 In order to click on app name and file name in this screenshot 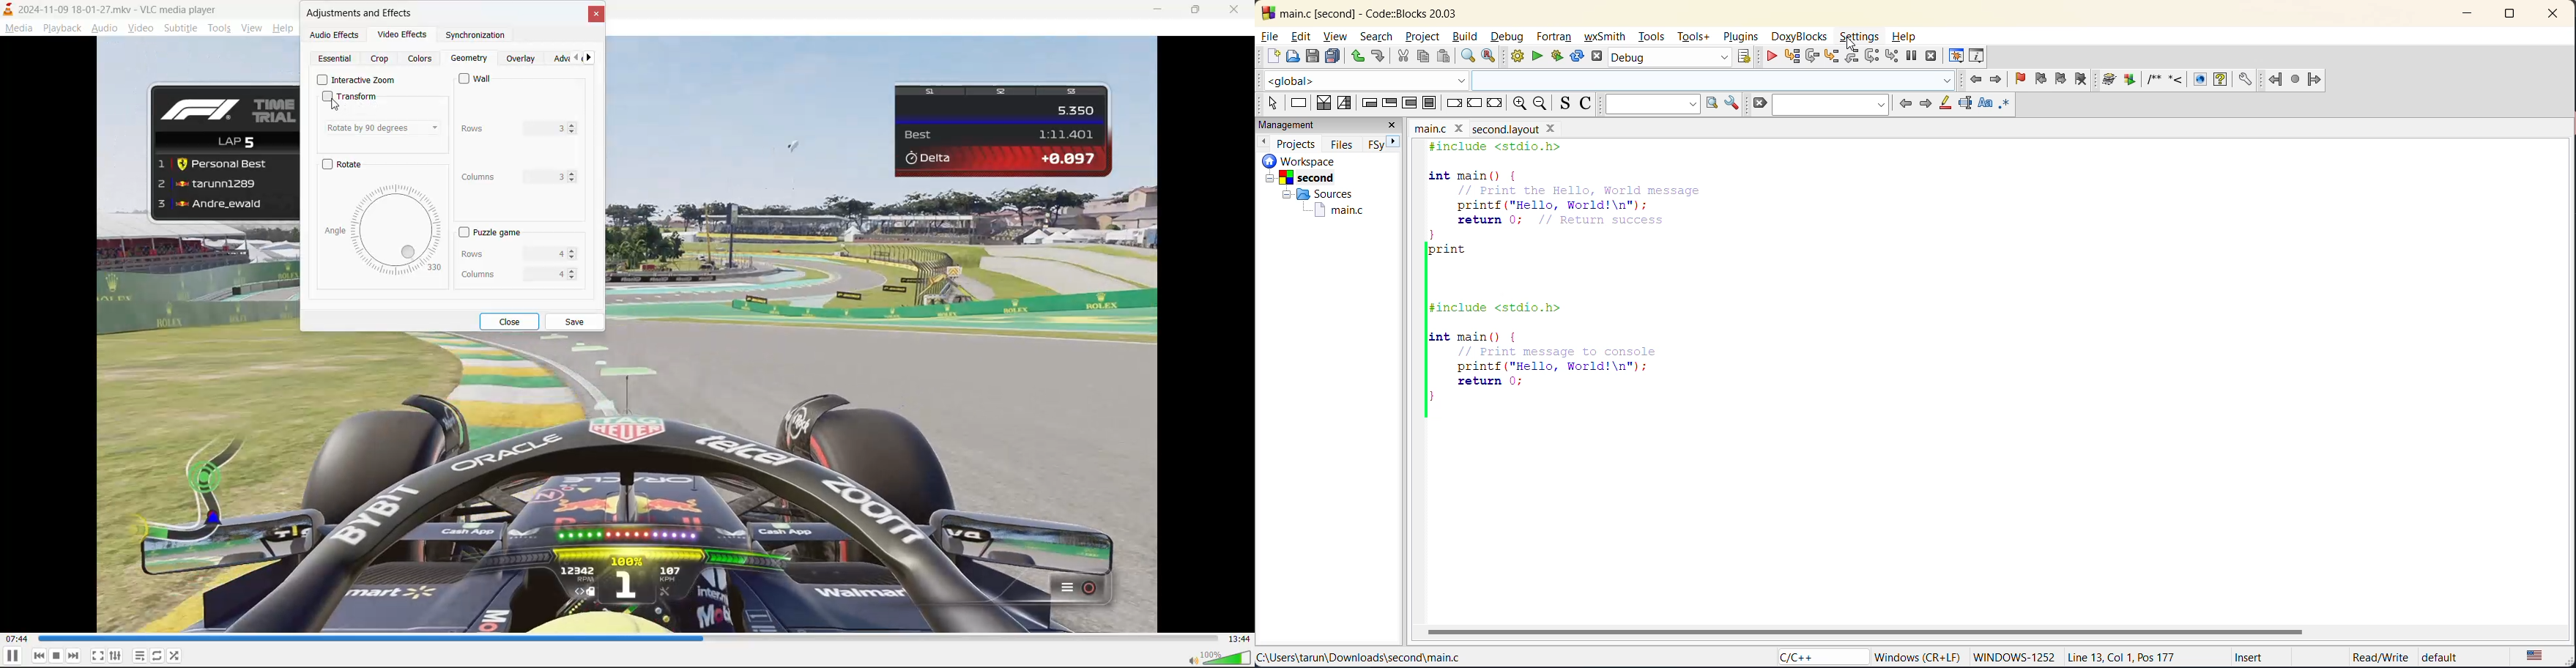, I will do `click(1384, 11)`.